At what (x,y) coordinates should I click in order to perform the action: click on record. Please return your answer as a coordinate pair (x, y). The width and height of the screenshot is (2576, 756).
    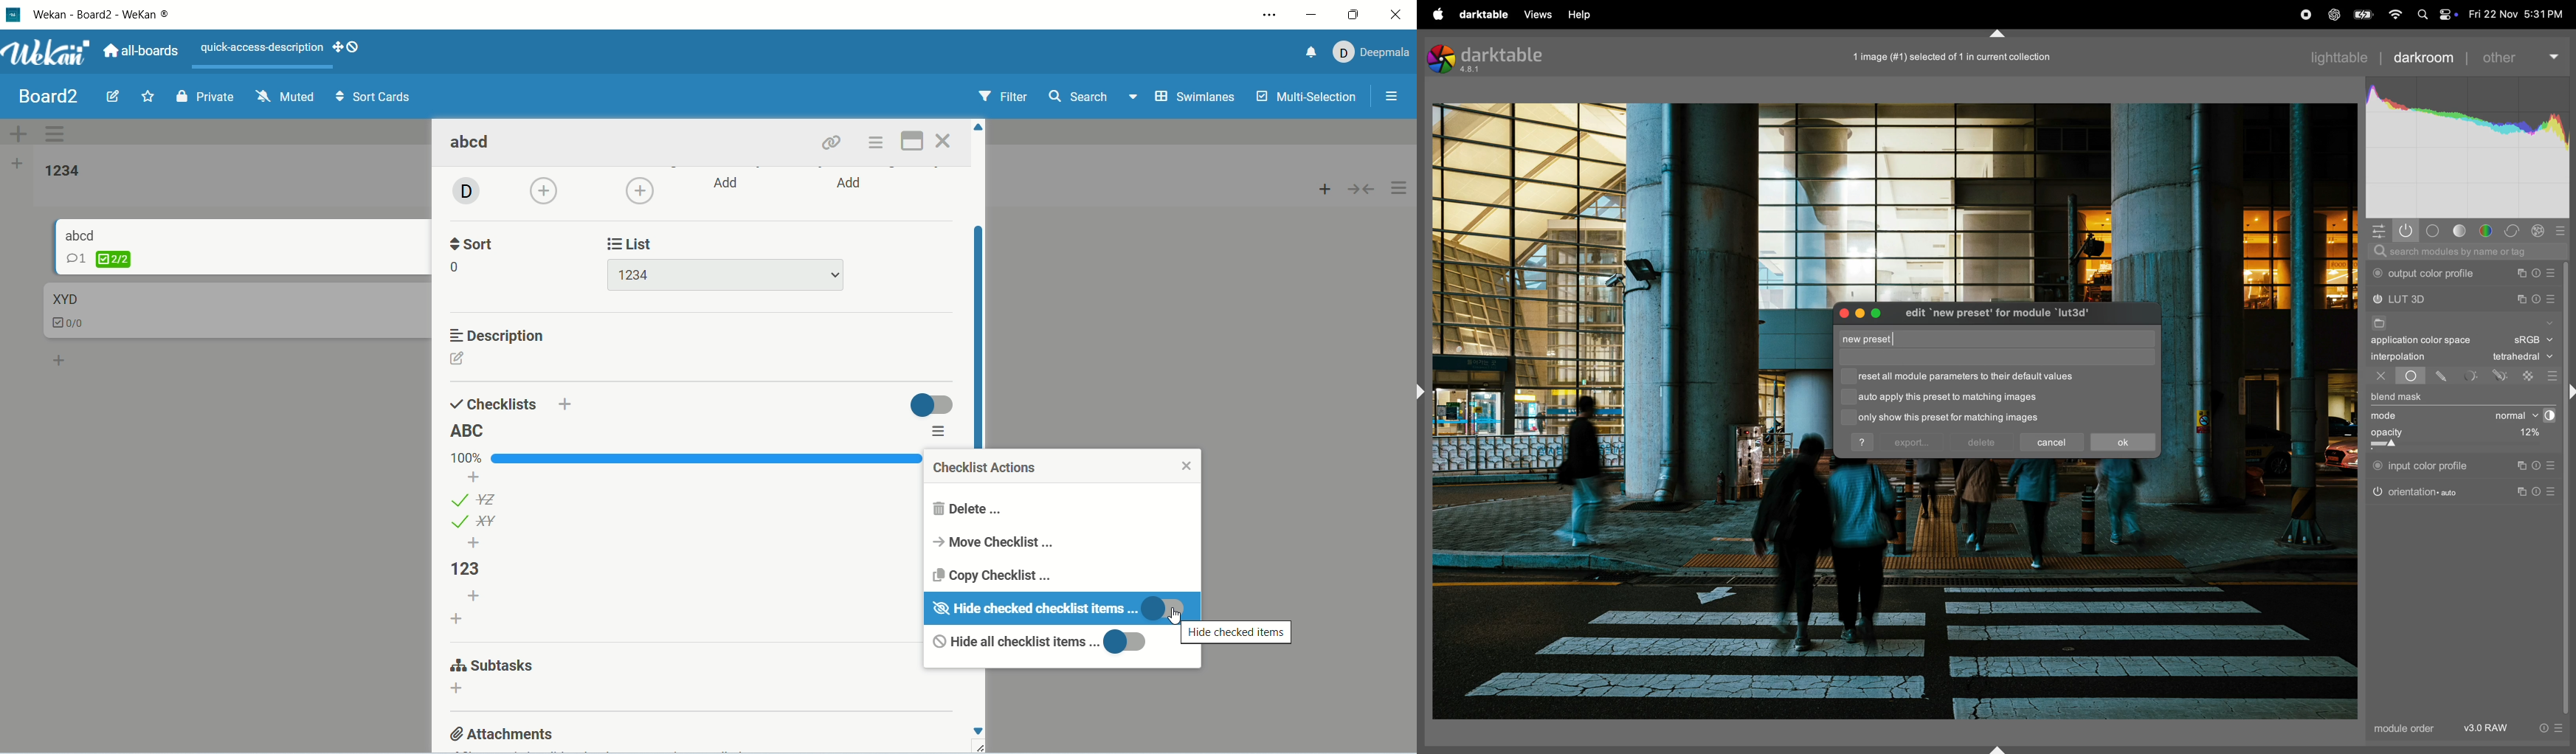
    Looking at the image, I should click on (2303, 15).